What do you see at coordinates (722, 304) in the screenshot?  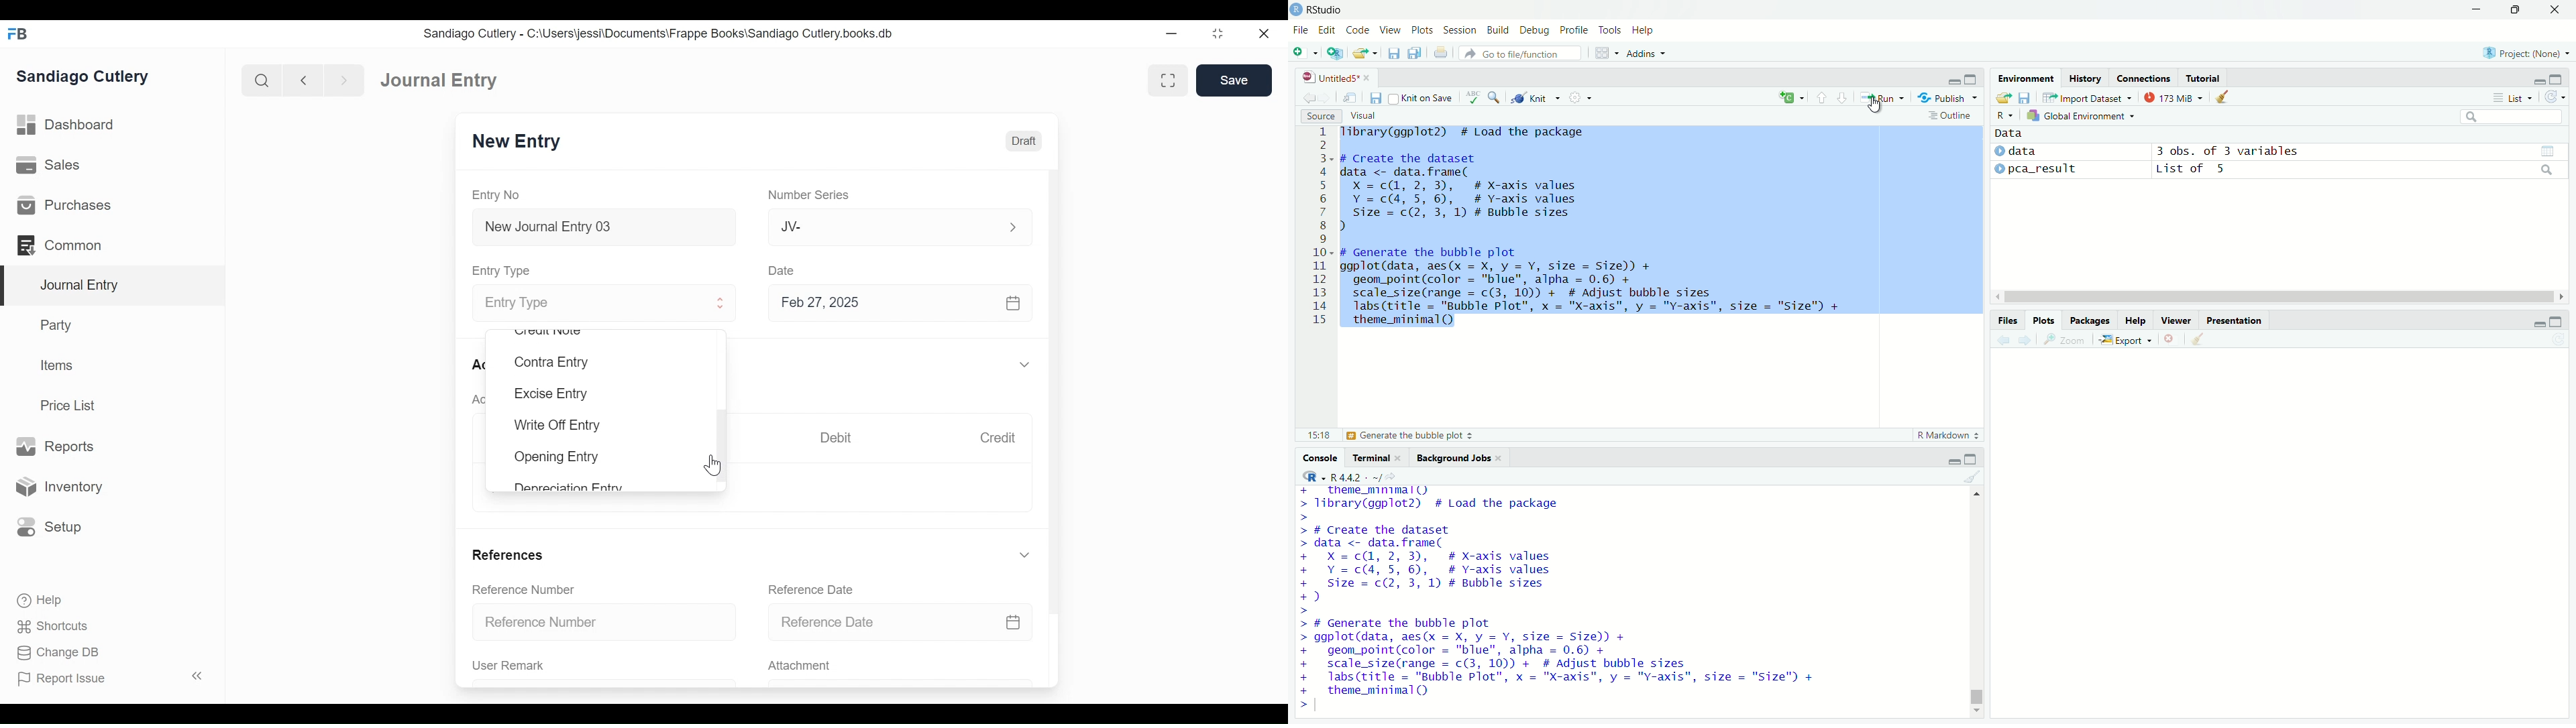 I see `Expand` at bounding box center [722, 304].